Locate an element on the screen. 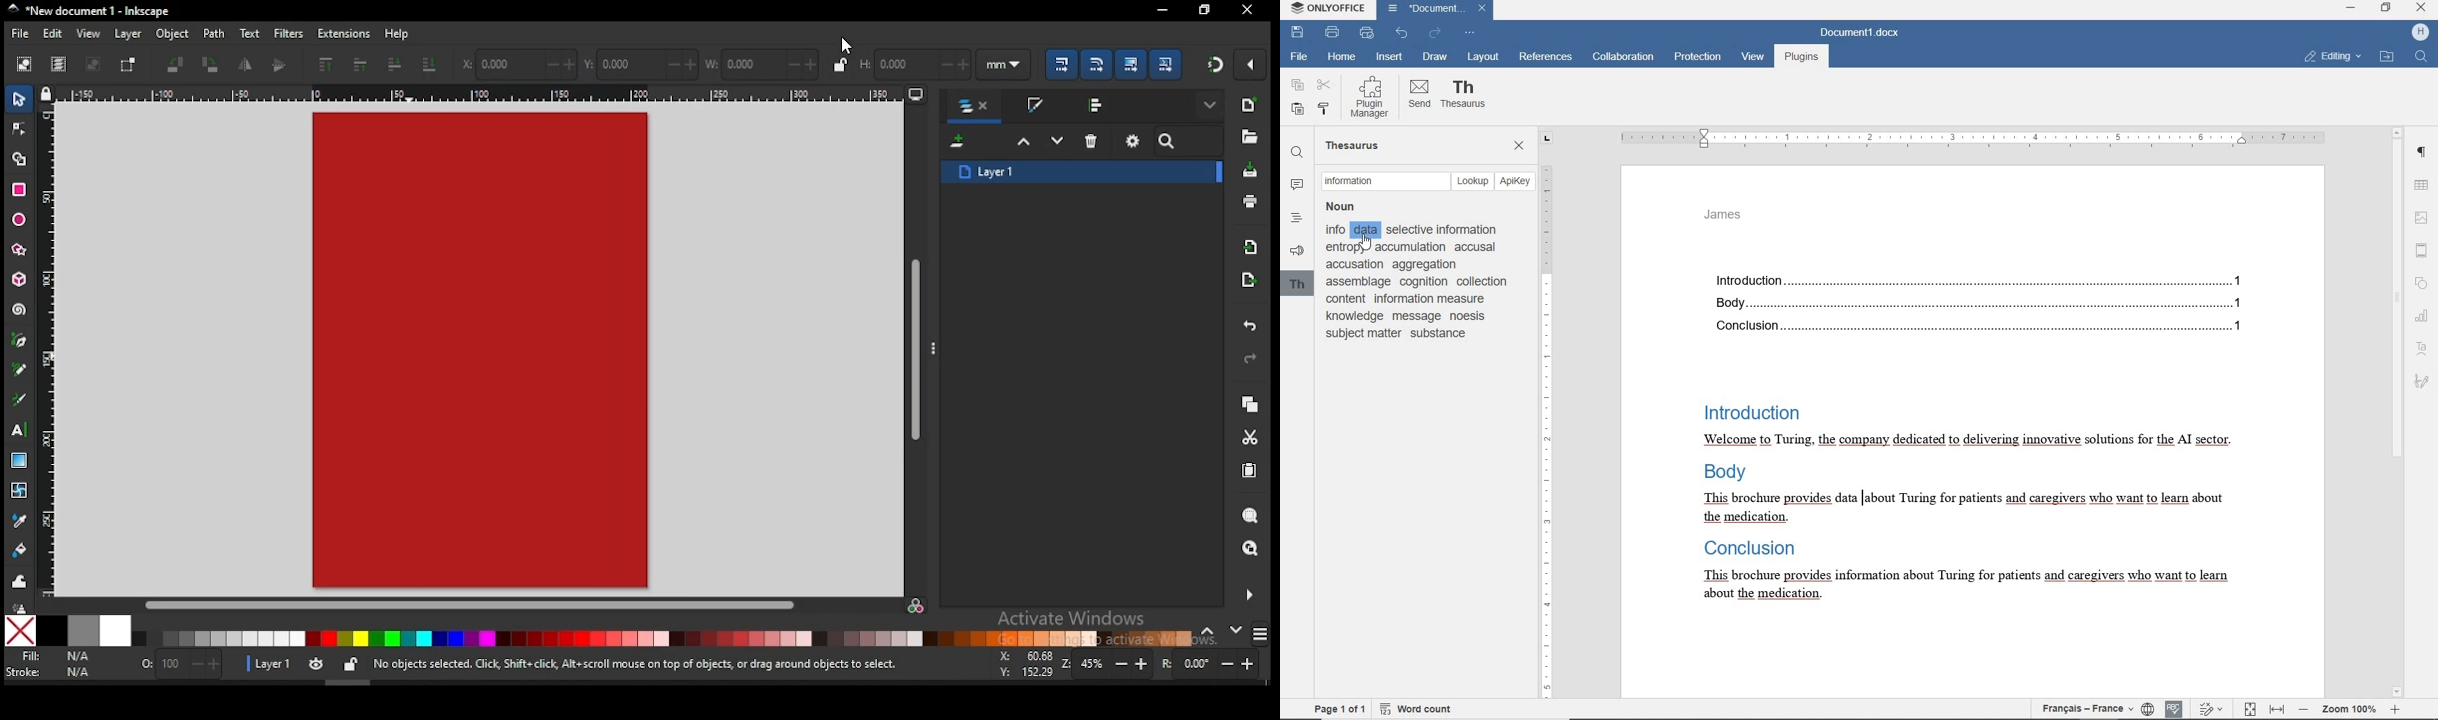 The width and height of the screenshot is (2464, 728). Noun is located at coordinates (1346, 206).